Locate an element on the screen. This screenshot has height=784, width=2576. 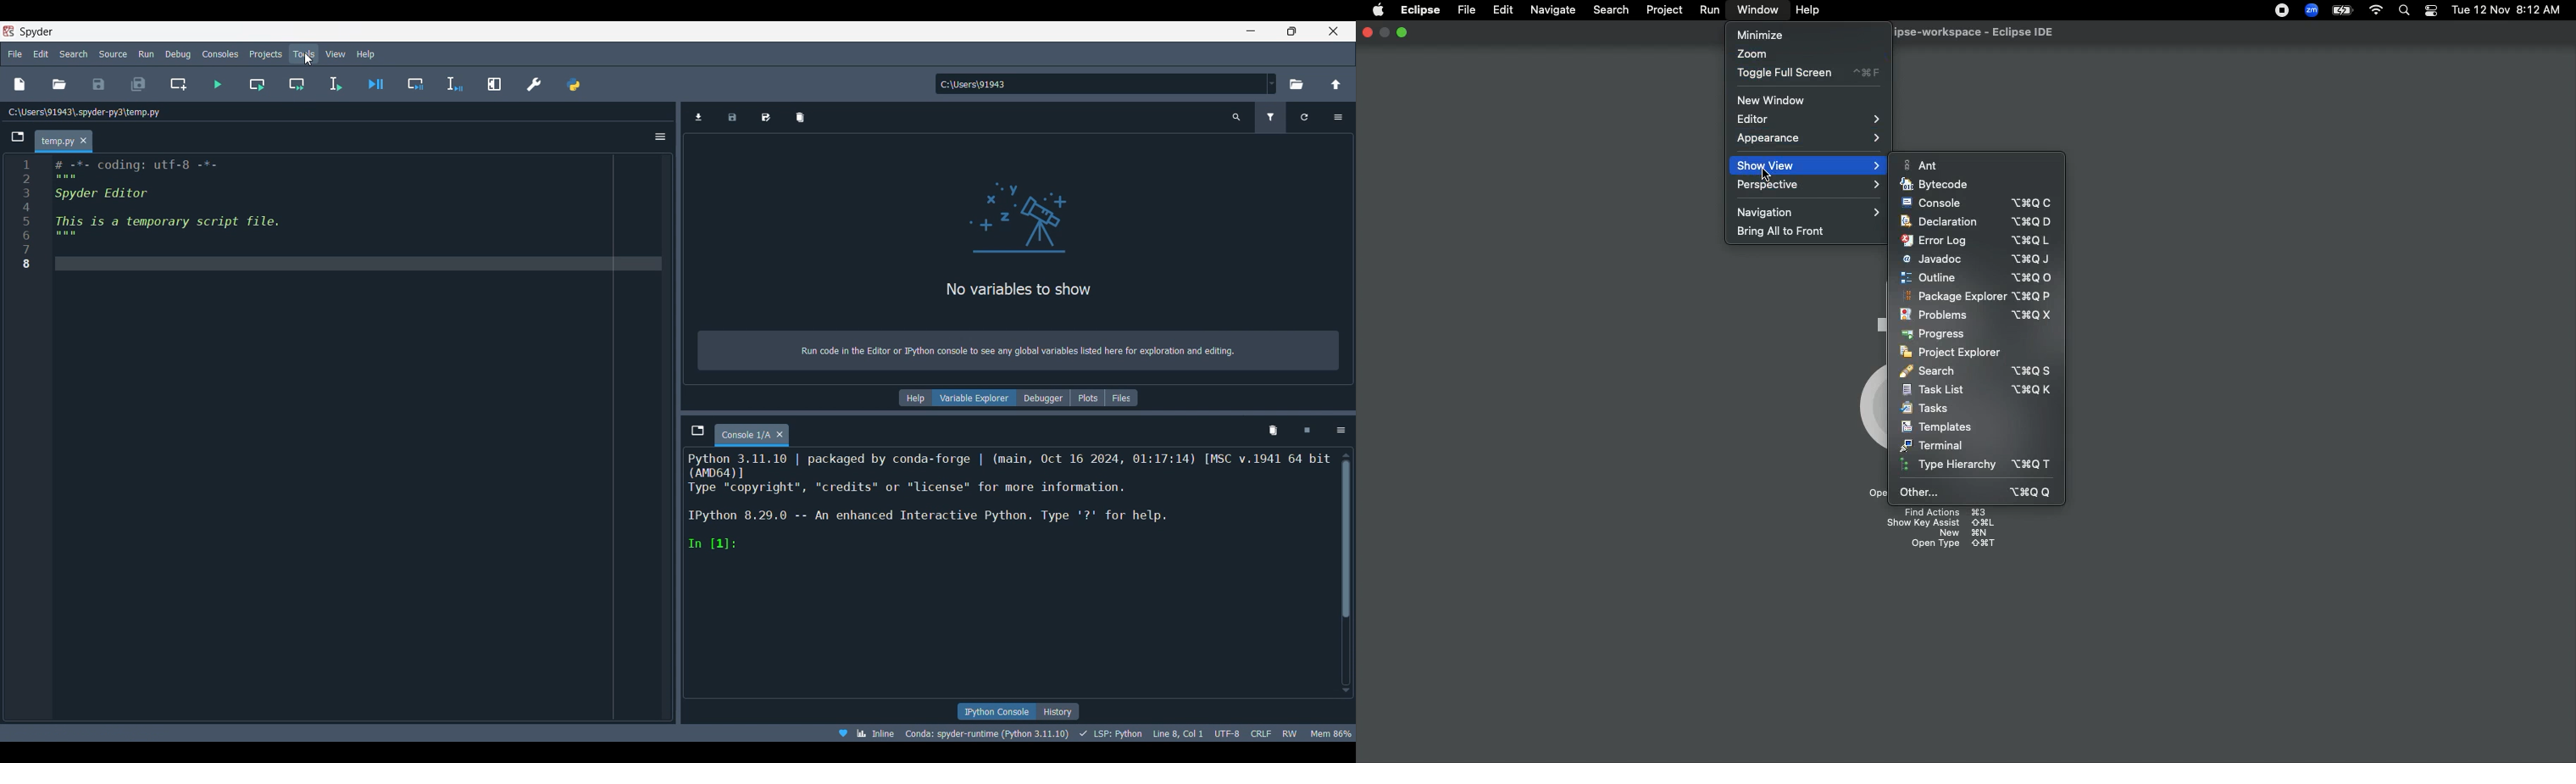
Projects menu is located at coordinates (265, 53).